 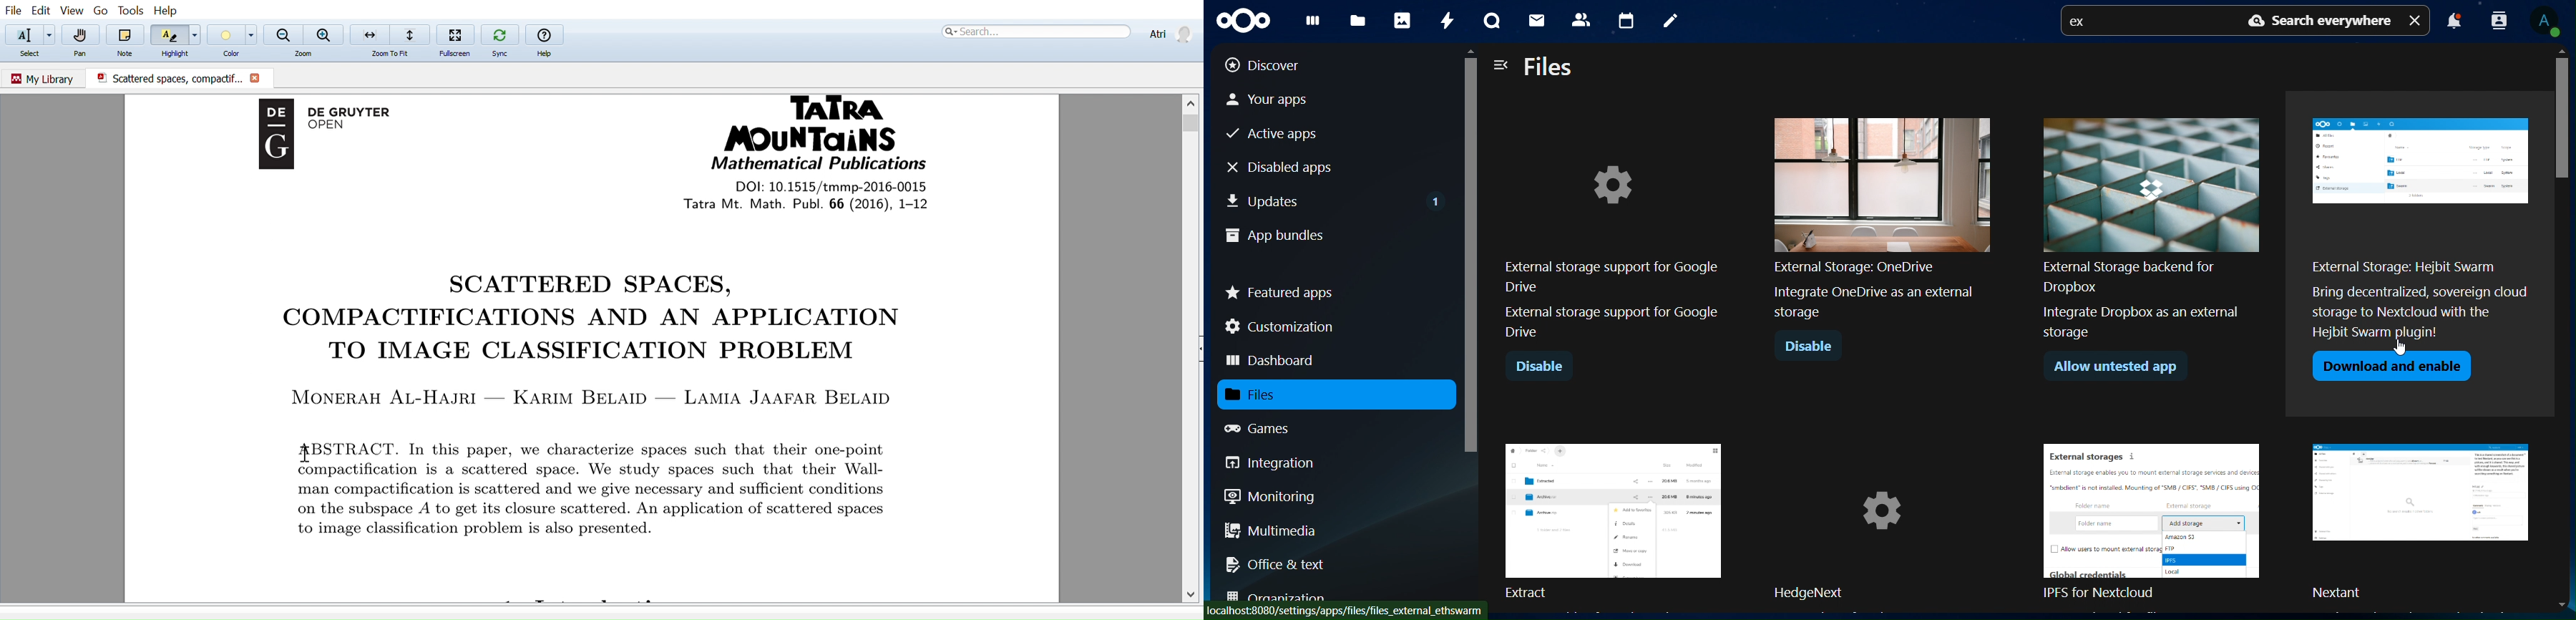 What do you see at coordinates (1193, 101) in the screenshot?
I see `Move up` at bounding box center [1193, 101].